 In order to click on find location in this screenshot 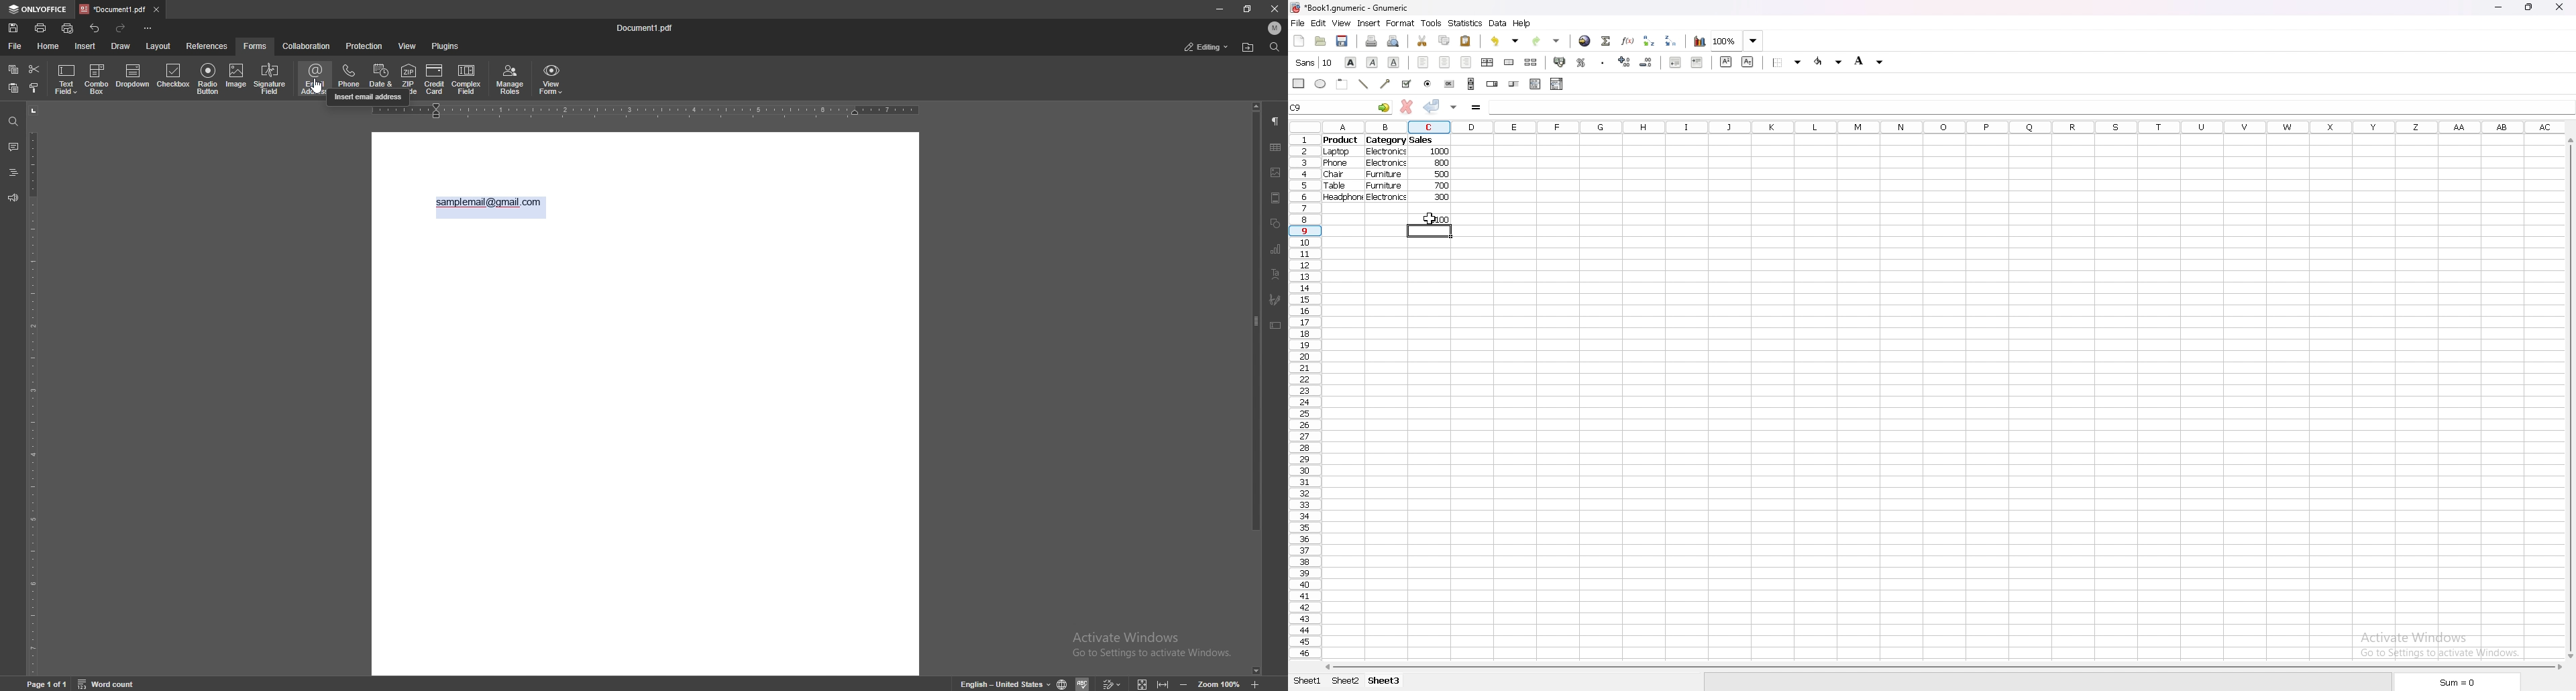, I will do `click(1249, 47)`.